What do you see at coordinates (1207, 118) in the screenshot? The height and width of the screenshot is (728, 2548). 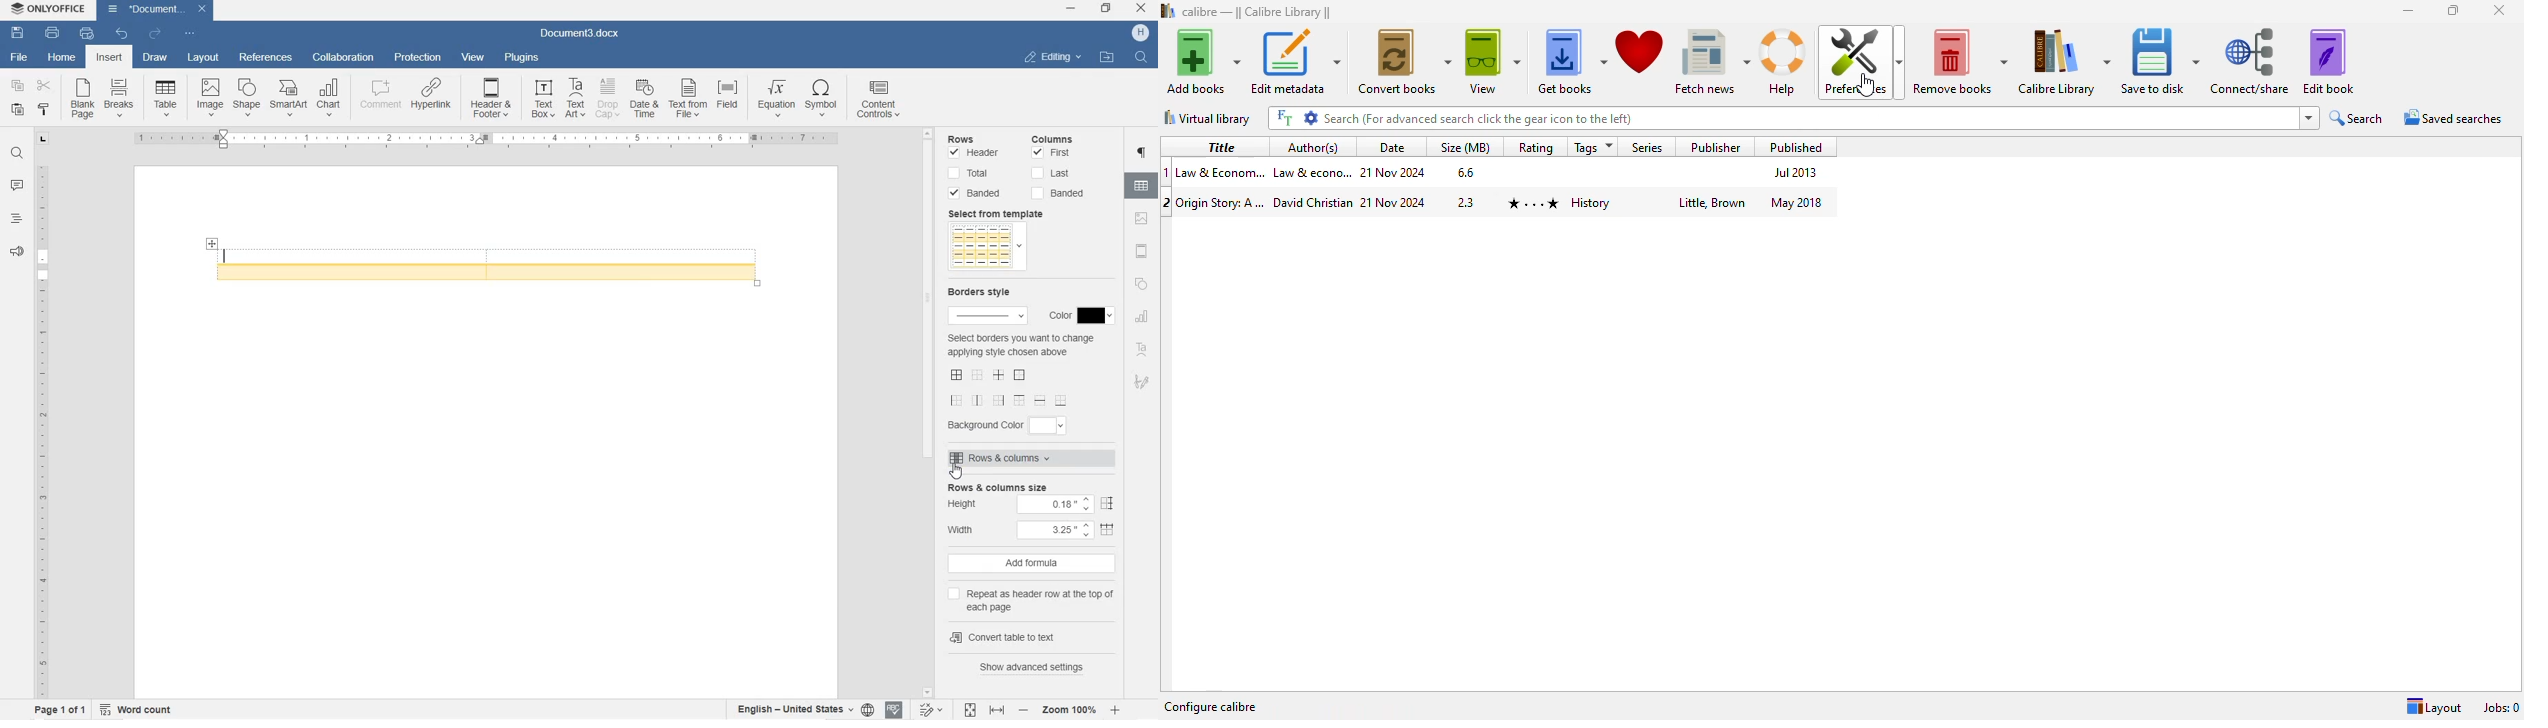 I see `virtual library` at bounding box center [1207, 118].